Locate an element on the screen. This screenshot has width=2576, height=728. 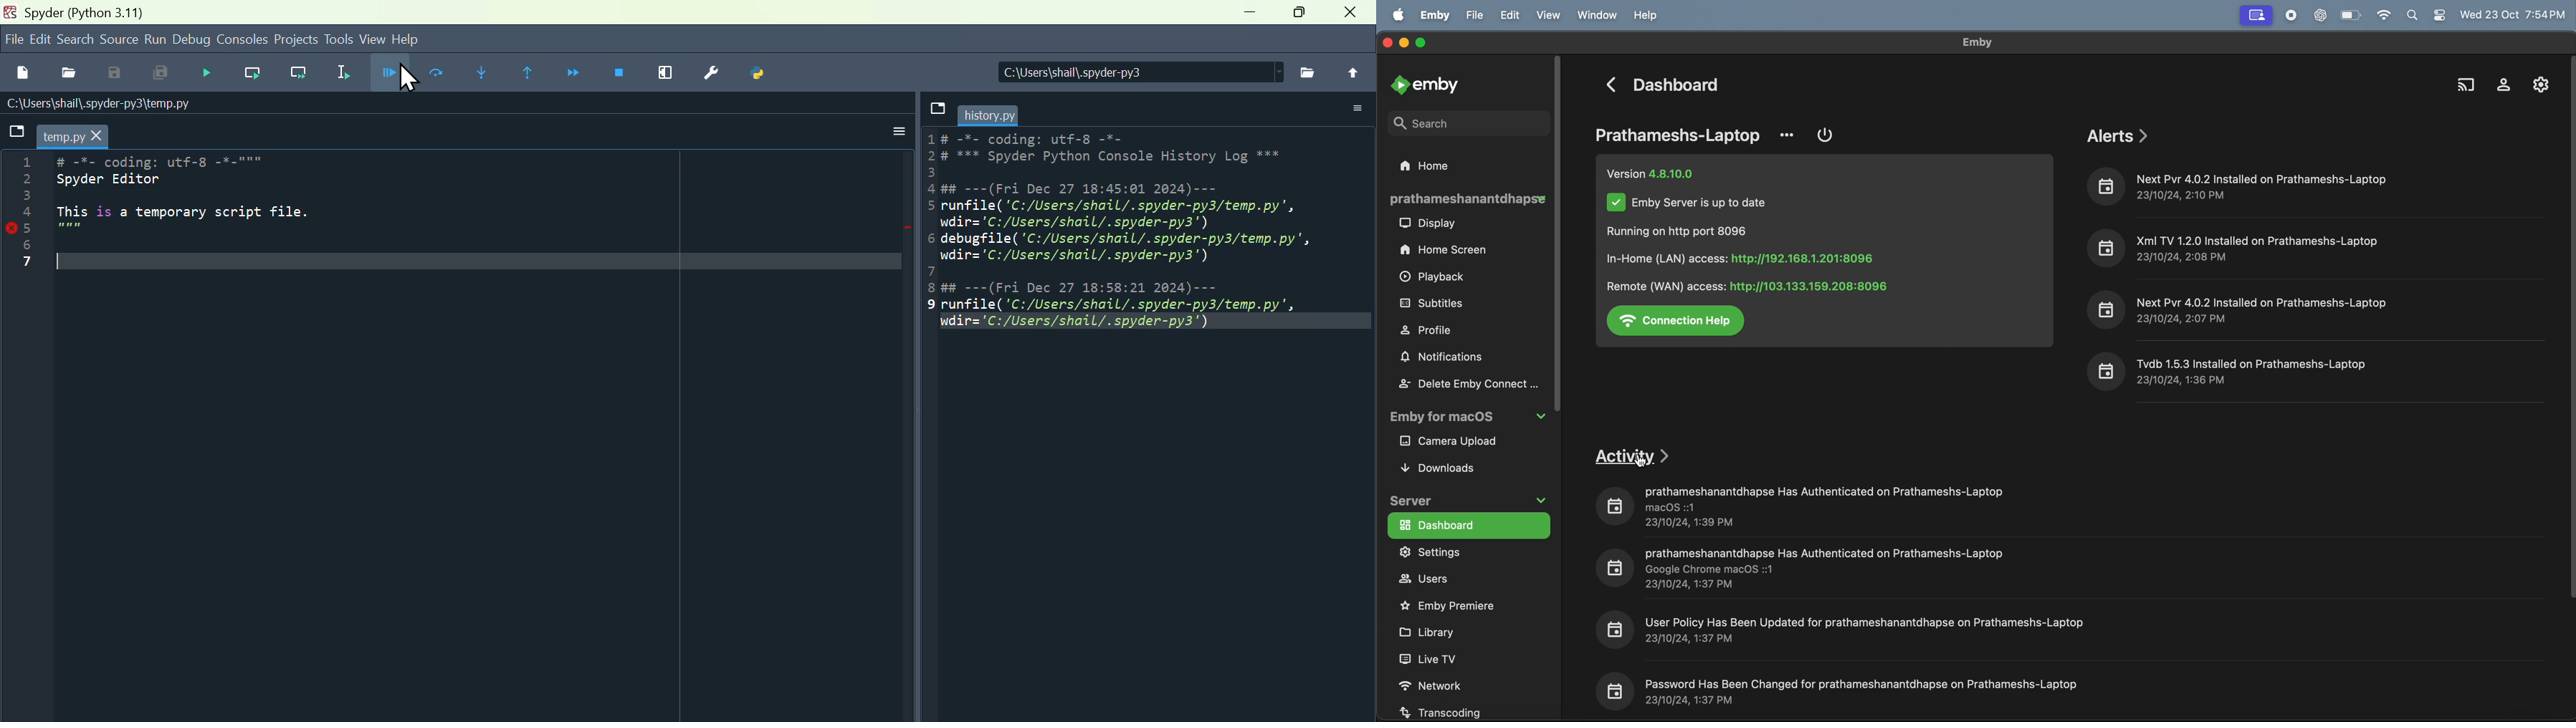
Preferences is located at coordinates (716, 72).